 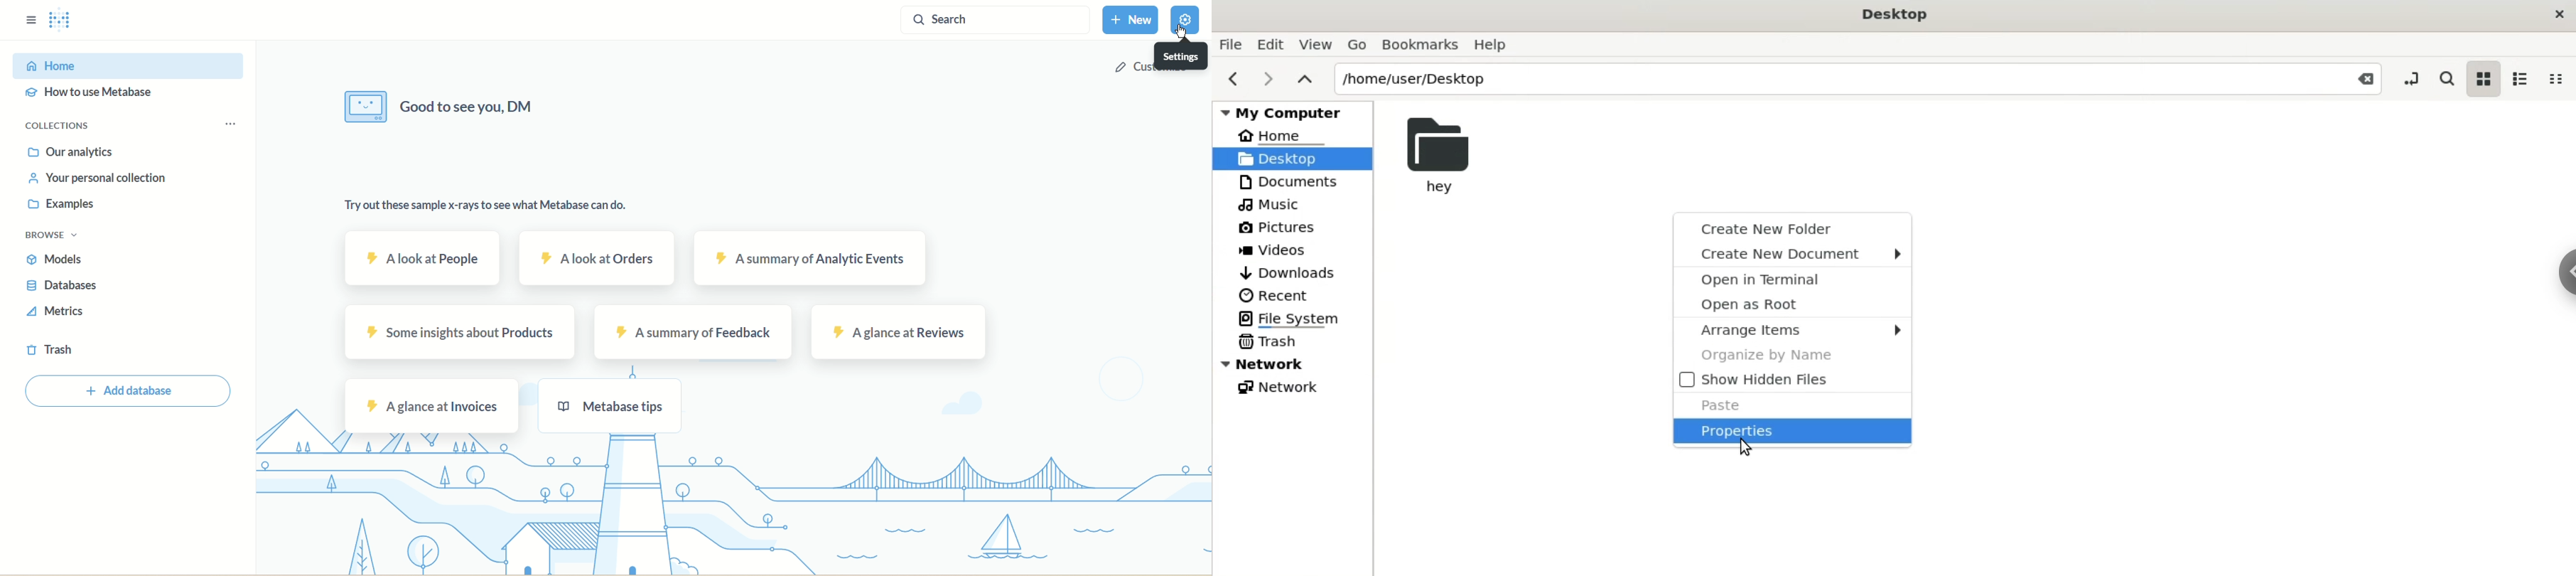 I want to click on desktop, so click(x=1898, y=15).